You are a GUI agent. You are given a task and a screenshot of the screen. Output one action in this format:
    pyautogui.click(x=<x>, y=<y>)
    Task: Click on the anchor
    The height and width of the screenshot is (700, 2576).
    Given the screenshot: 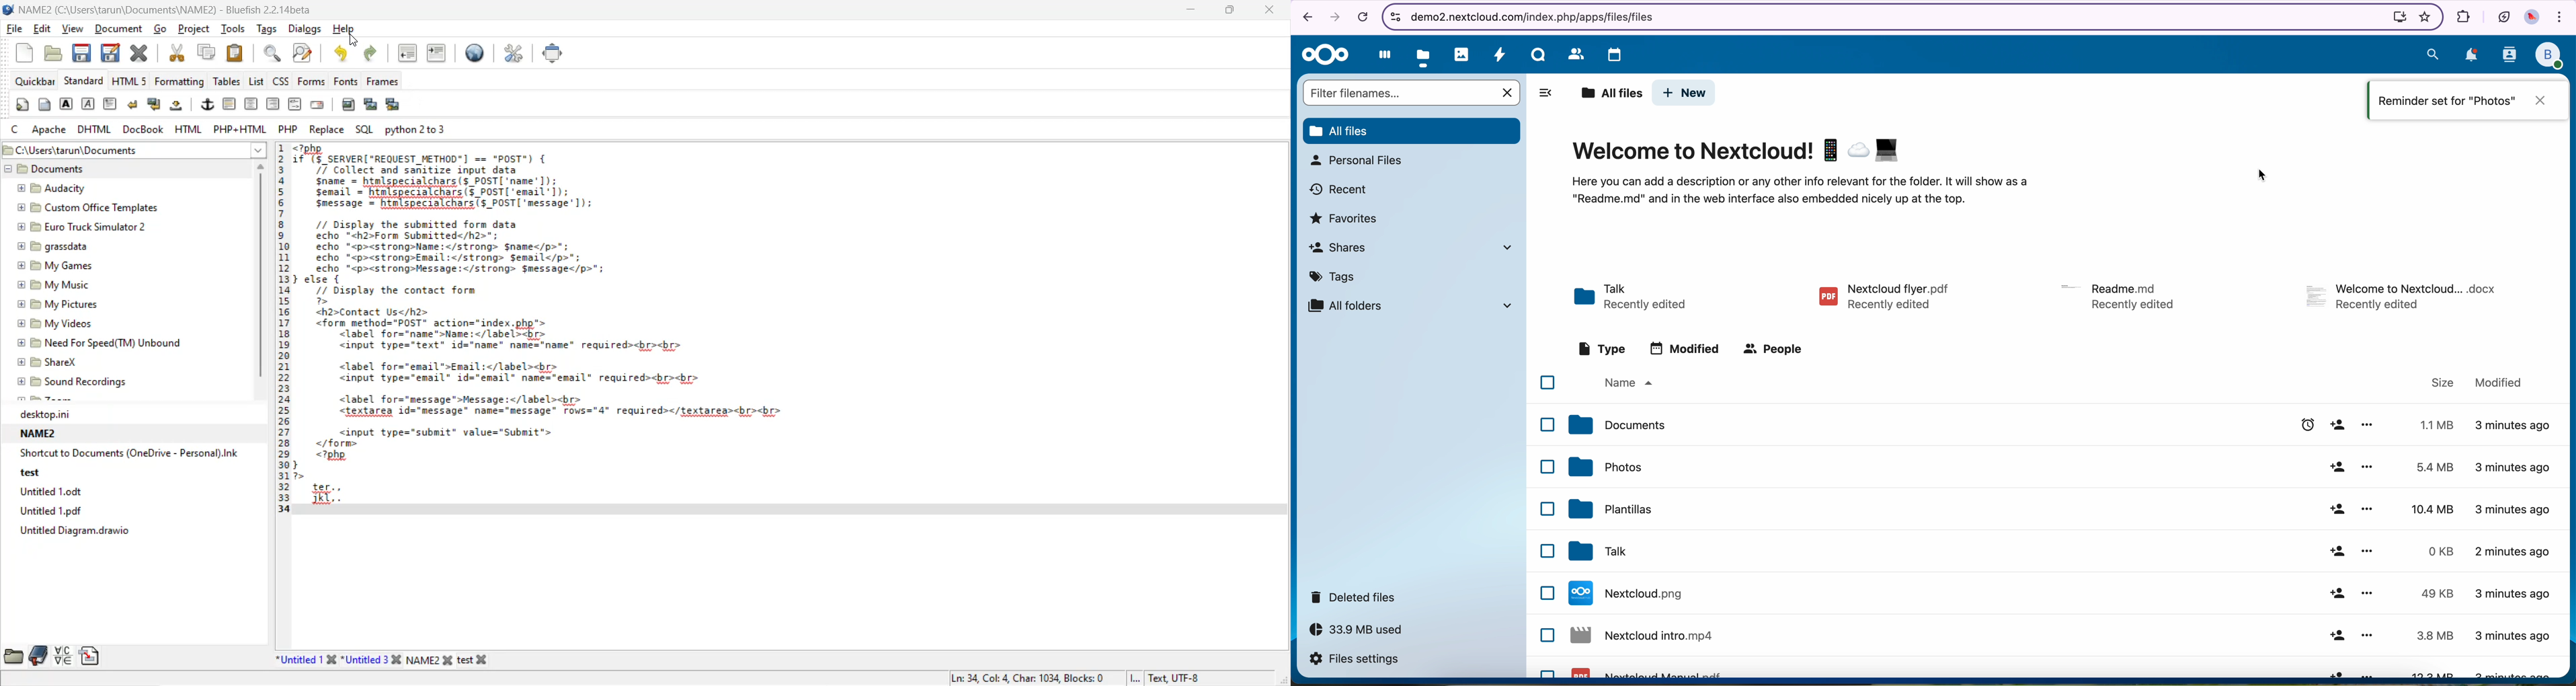 What is the action you would take?
    pyautogui.click(x=210, y=104)
    